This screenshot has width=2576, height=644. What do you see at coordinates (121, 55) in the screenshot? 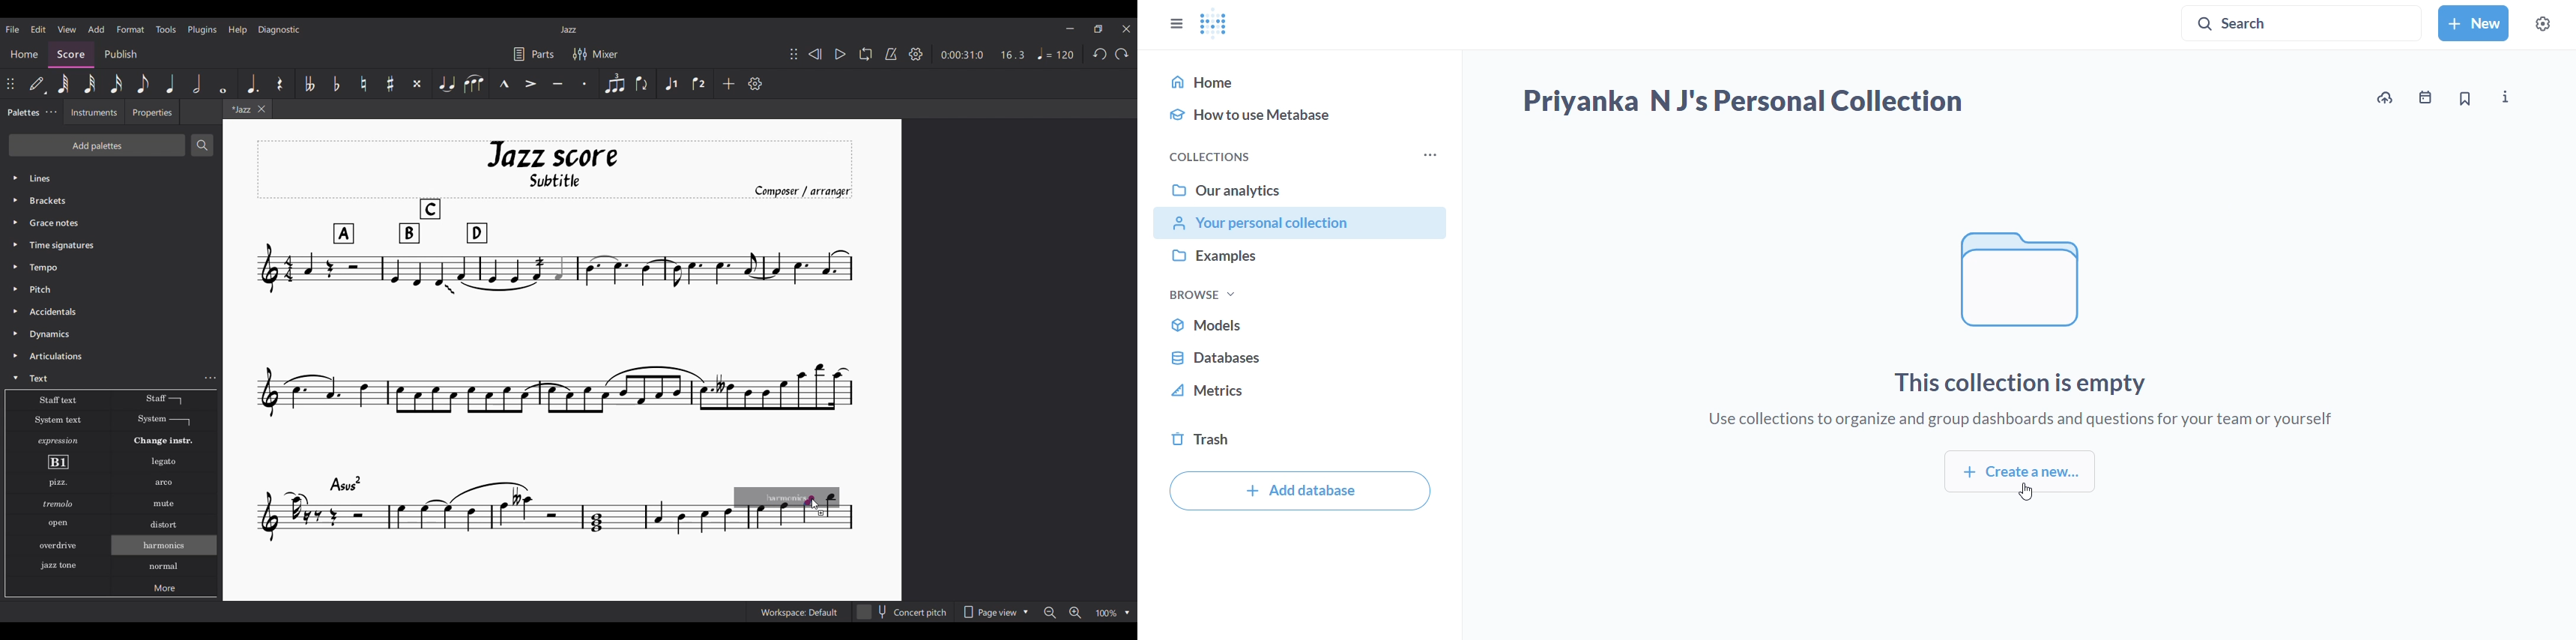
I see `Publish section` at bounding box center [121, 55].